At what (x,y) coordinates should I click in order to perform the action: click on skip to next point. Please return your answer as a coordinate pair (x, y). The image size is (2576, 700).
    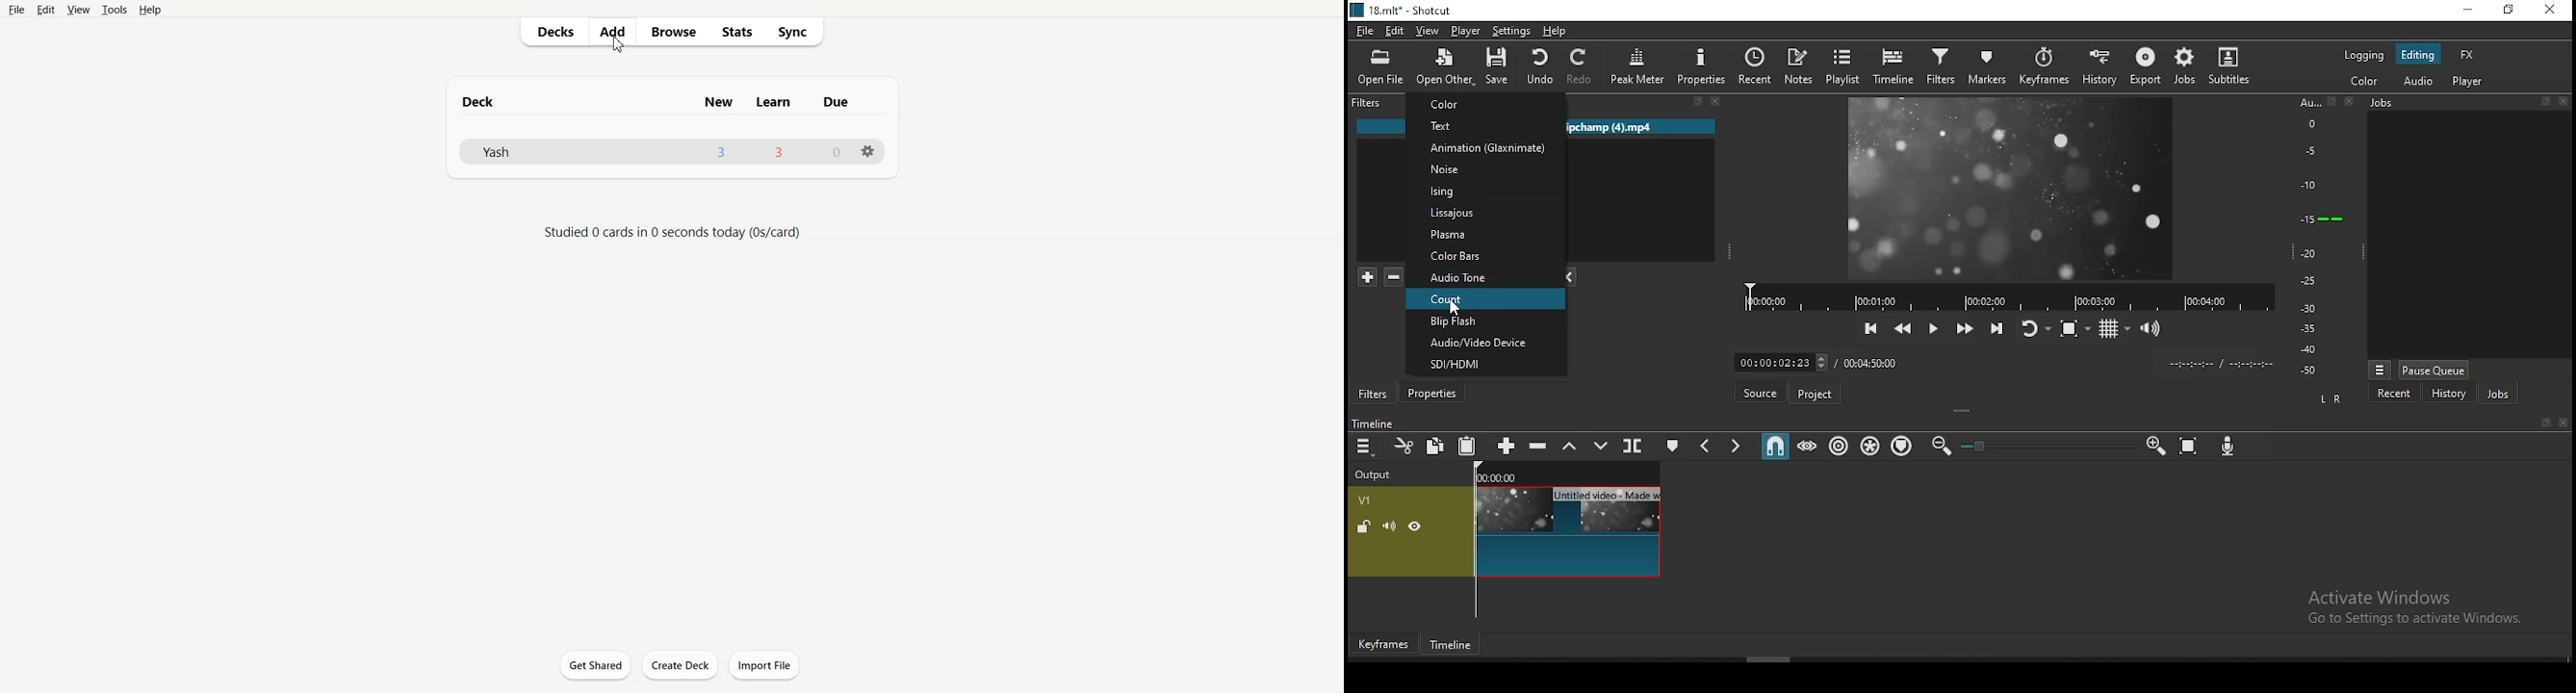
    Looking at the image, I should click on (1995, 327).